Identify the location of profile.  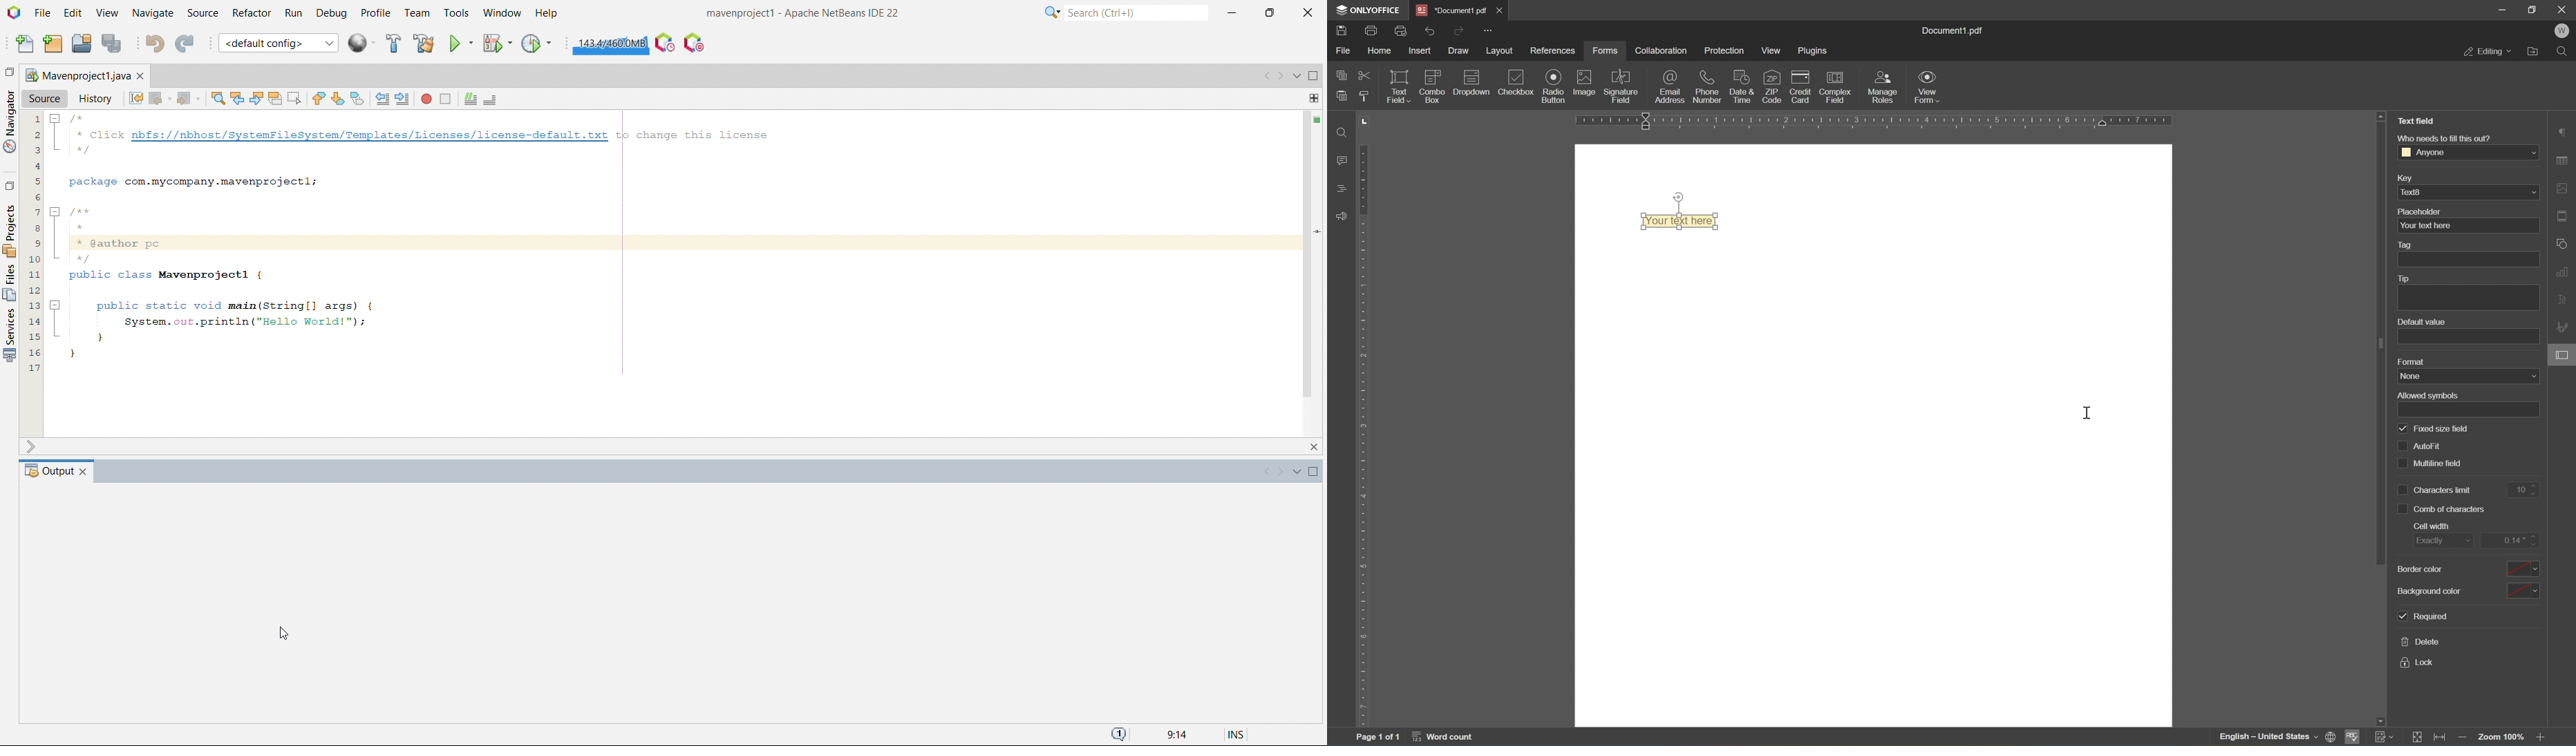
(375, 14).